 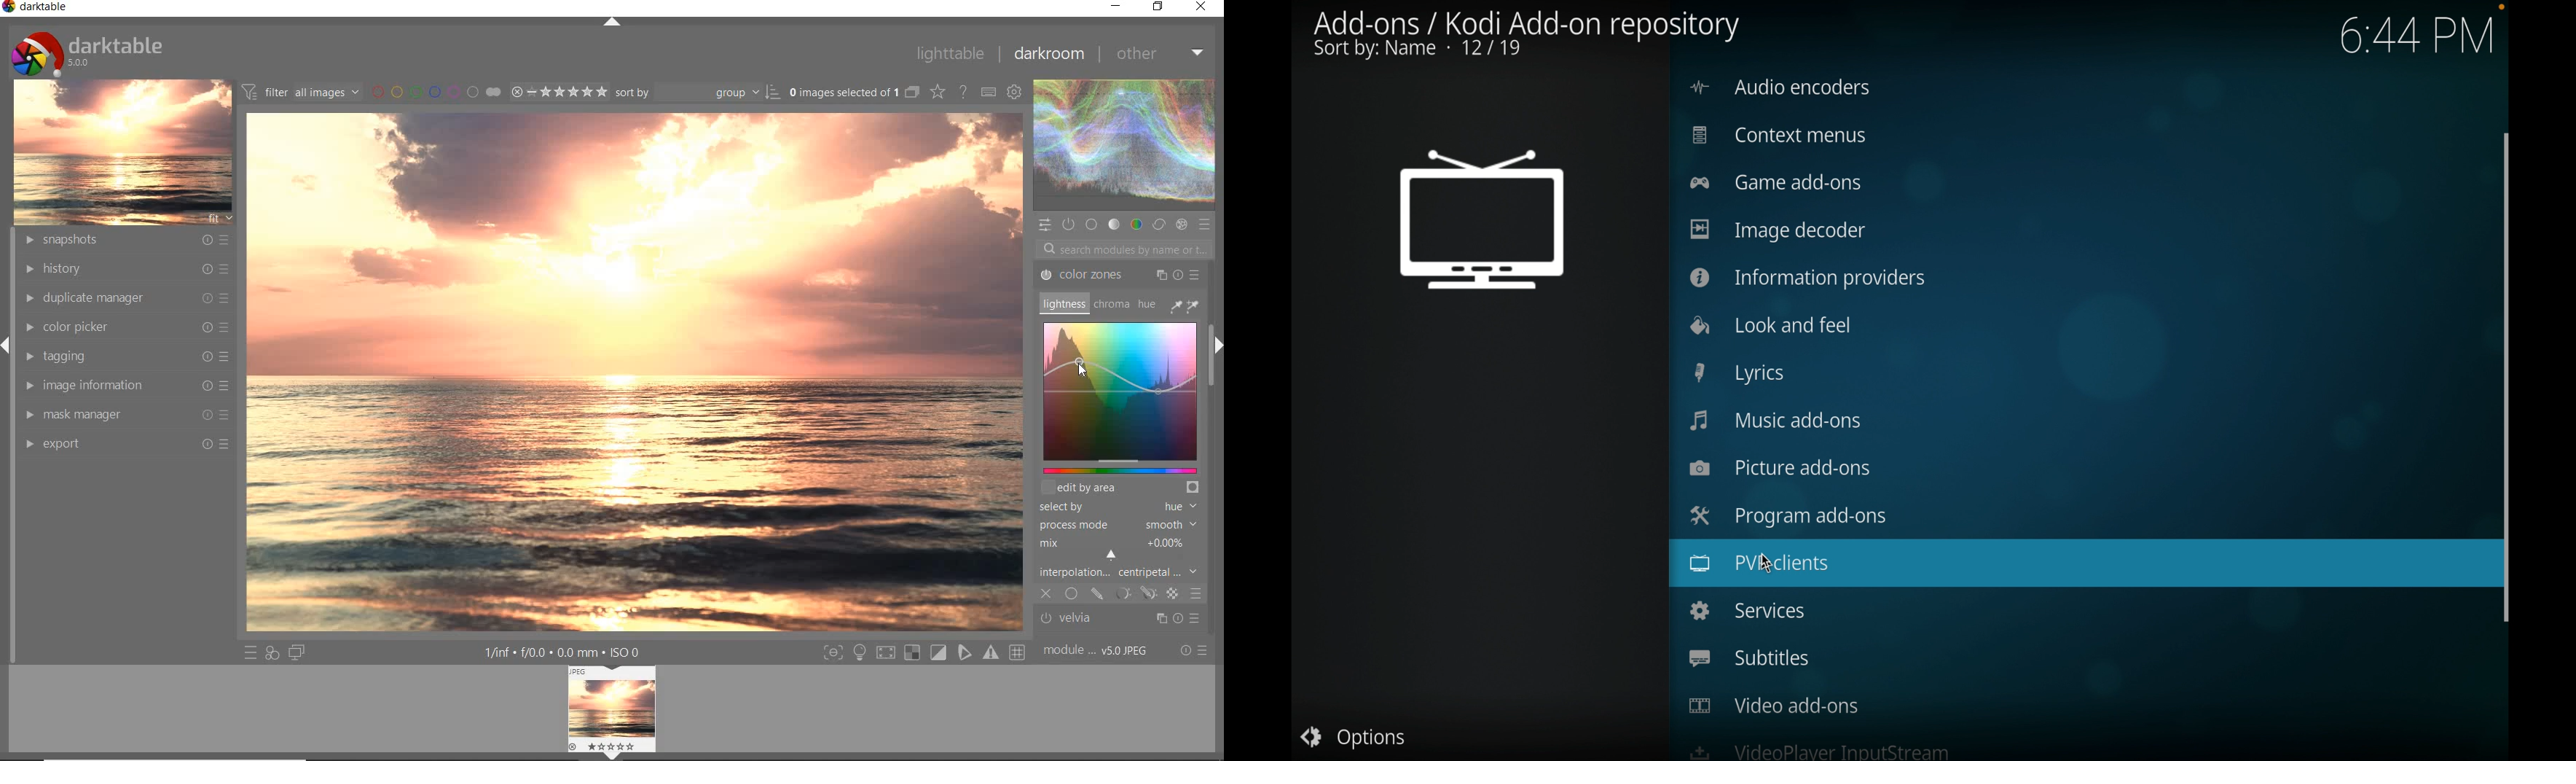 What do you see at coordinates (1759, 564) in the screenshot?
I see `pvr clients` at bounding box center [1759, 564].